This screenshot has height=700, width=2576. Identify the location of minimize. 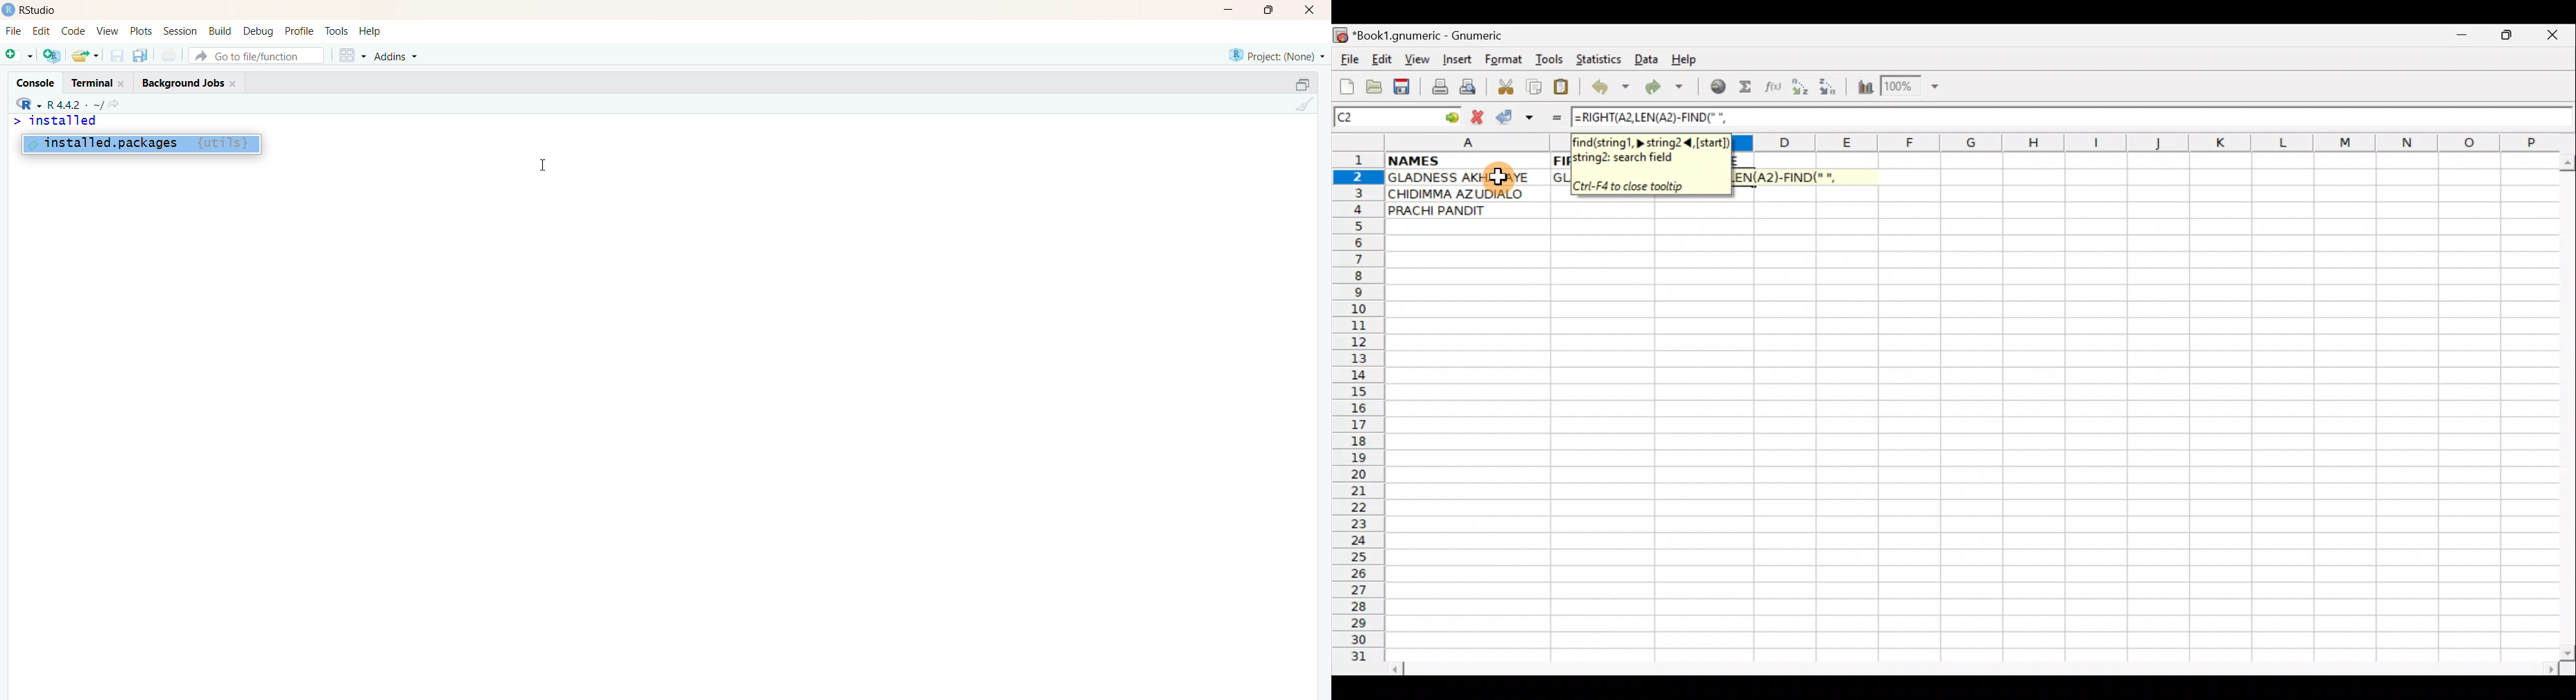
(1225, 10).